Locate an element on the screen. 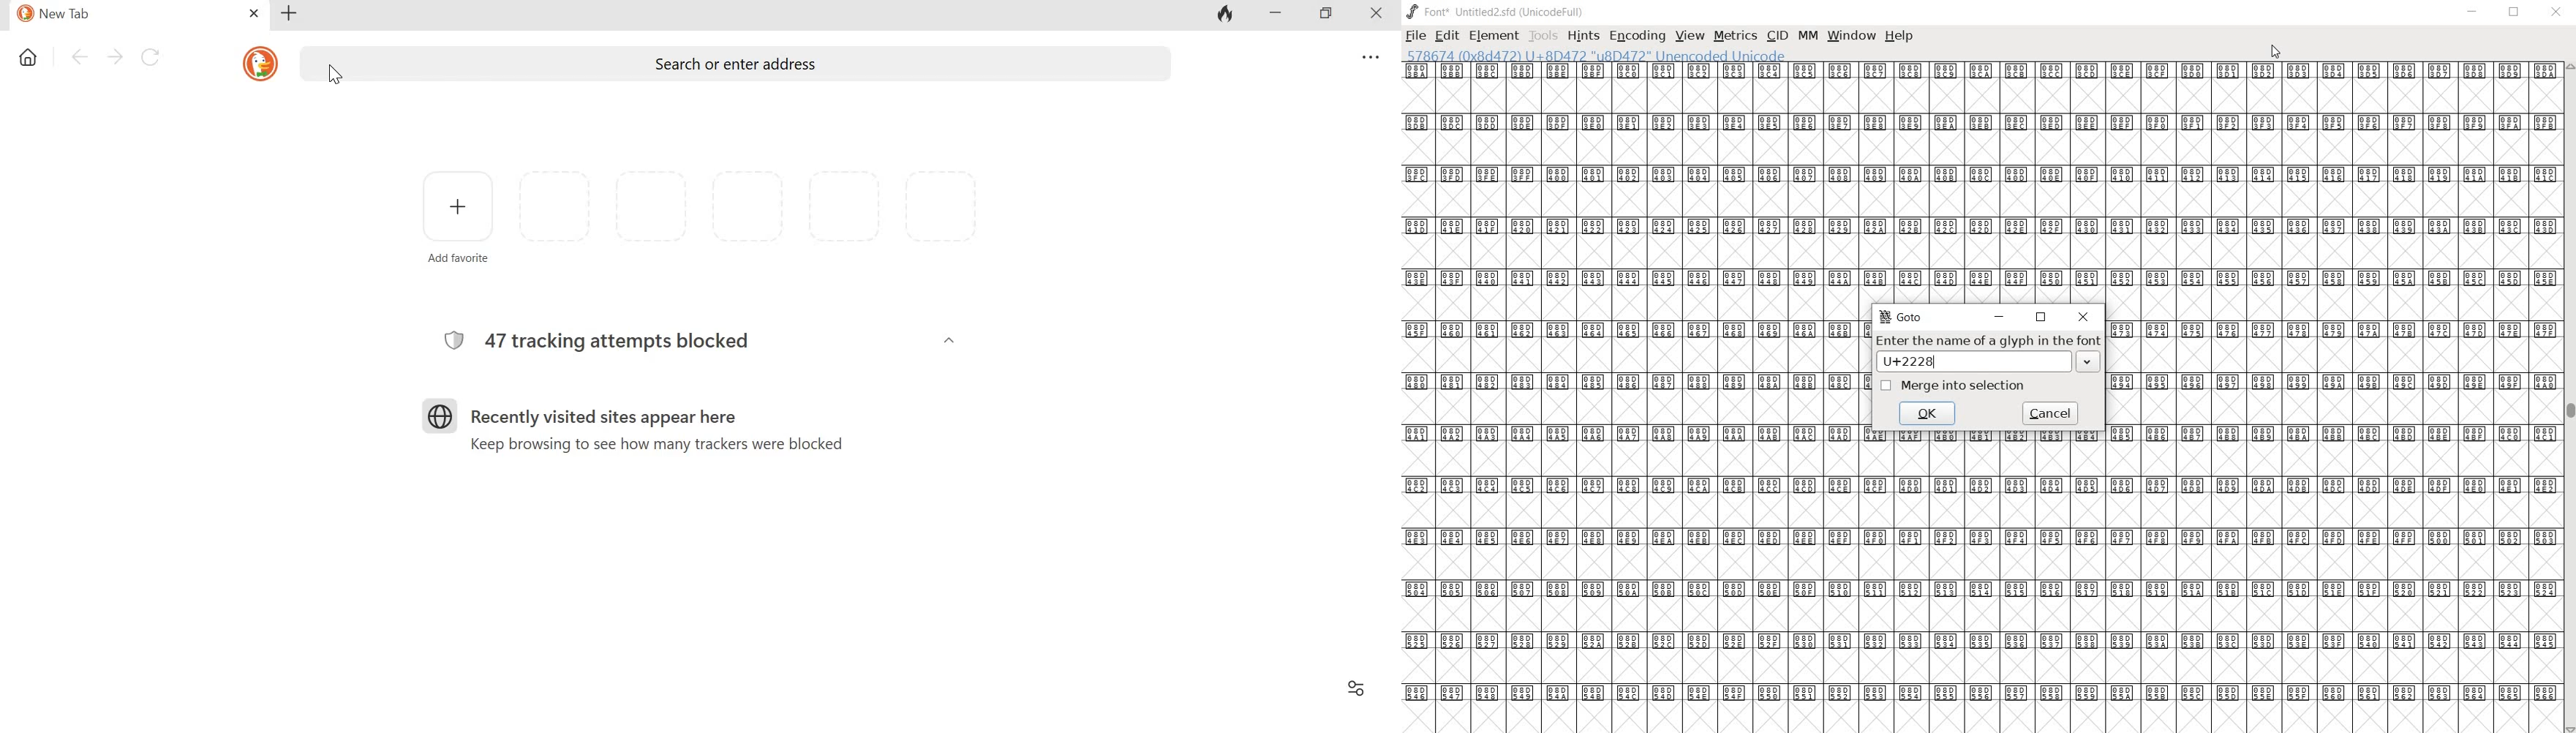 The height and width of the screenshot is (756, 2576). element is located at coordinates (1494, 35).